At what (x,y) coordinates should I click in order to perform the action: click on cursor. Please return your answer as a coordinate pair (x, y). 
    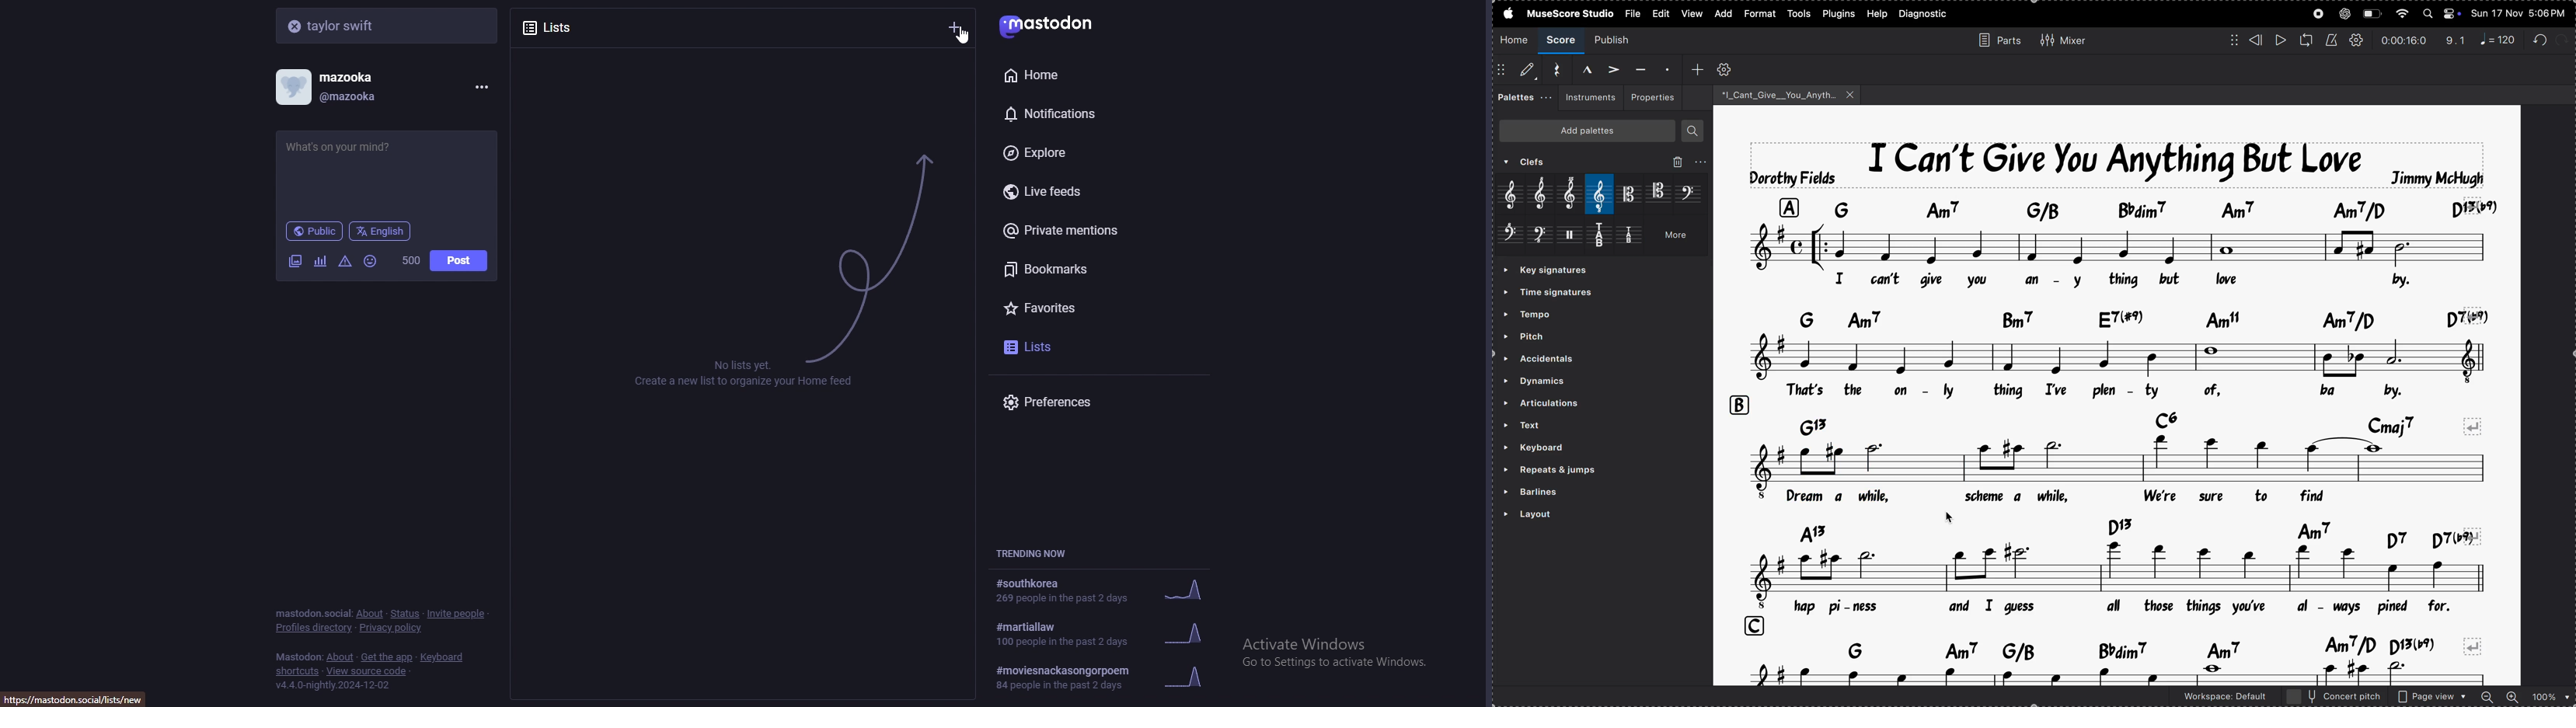
    Looking at the image, I should click on (965, 33).